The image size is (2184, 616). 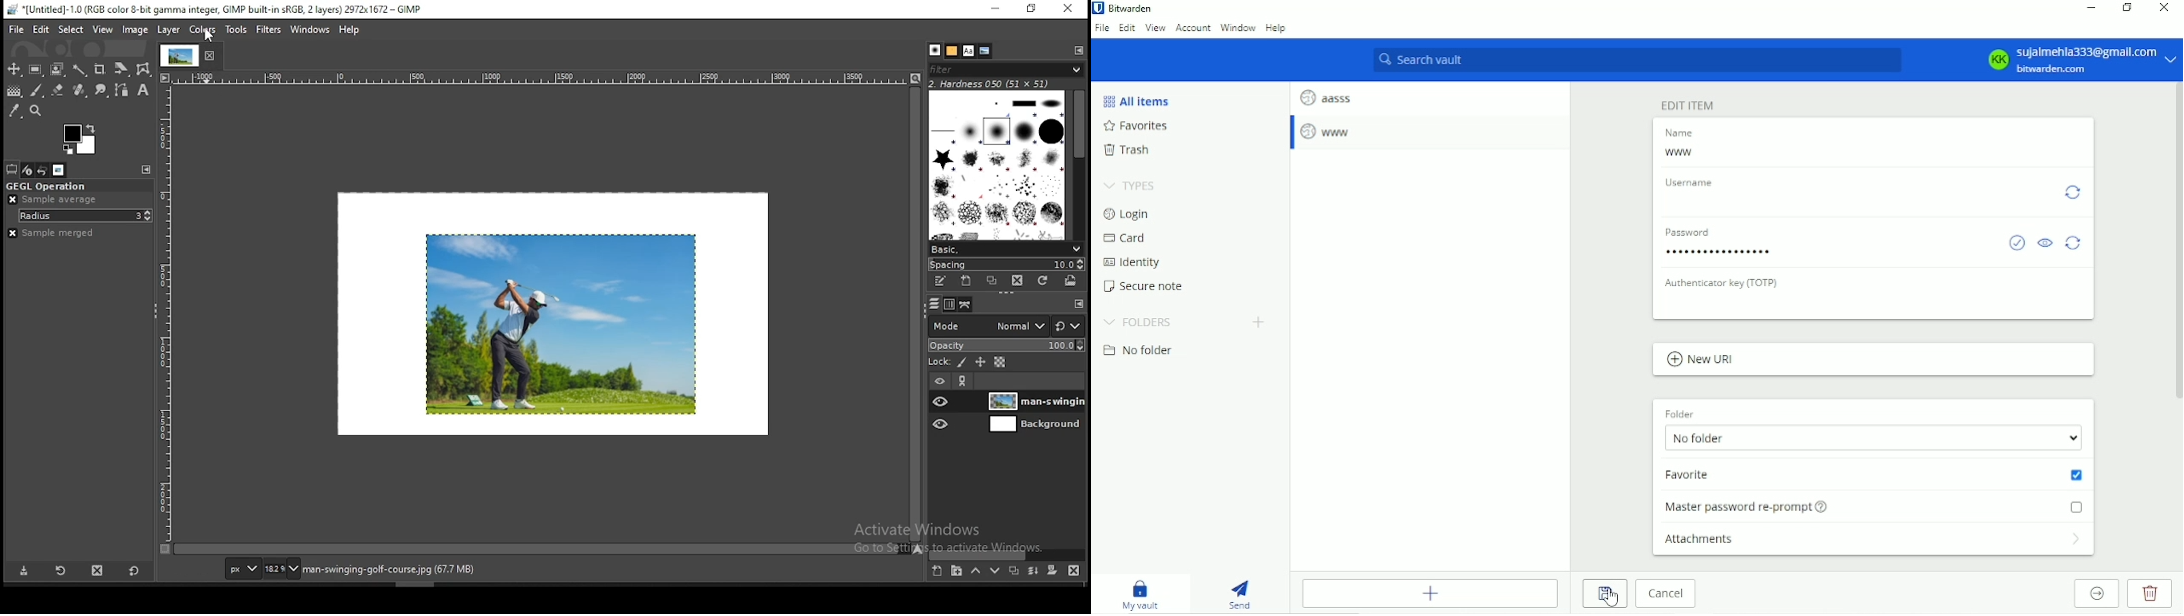 What do you see at coordinates (1044, 281) in the screenshot?
I see `refresh brushes` at bounding box center [1044, 281].